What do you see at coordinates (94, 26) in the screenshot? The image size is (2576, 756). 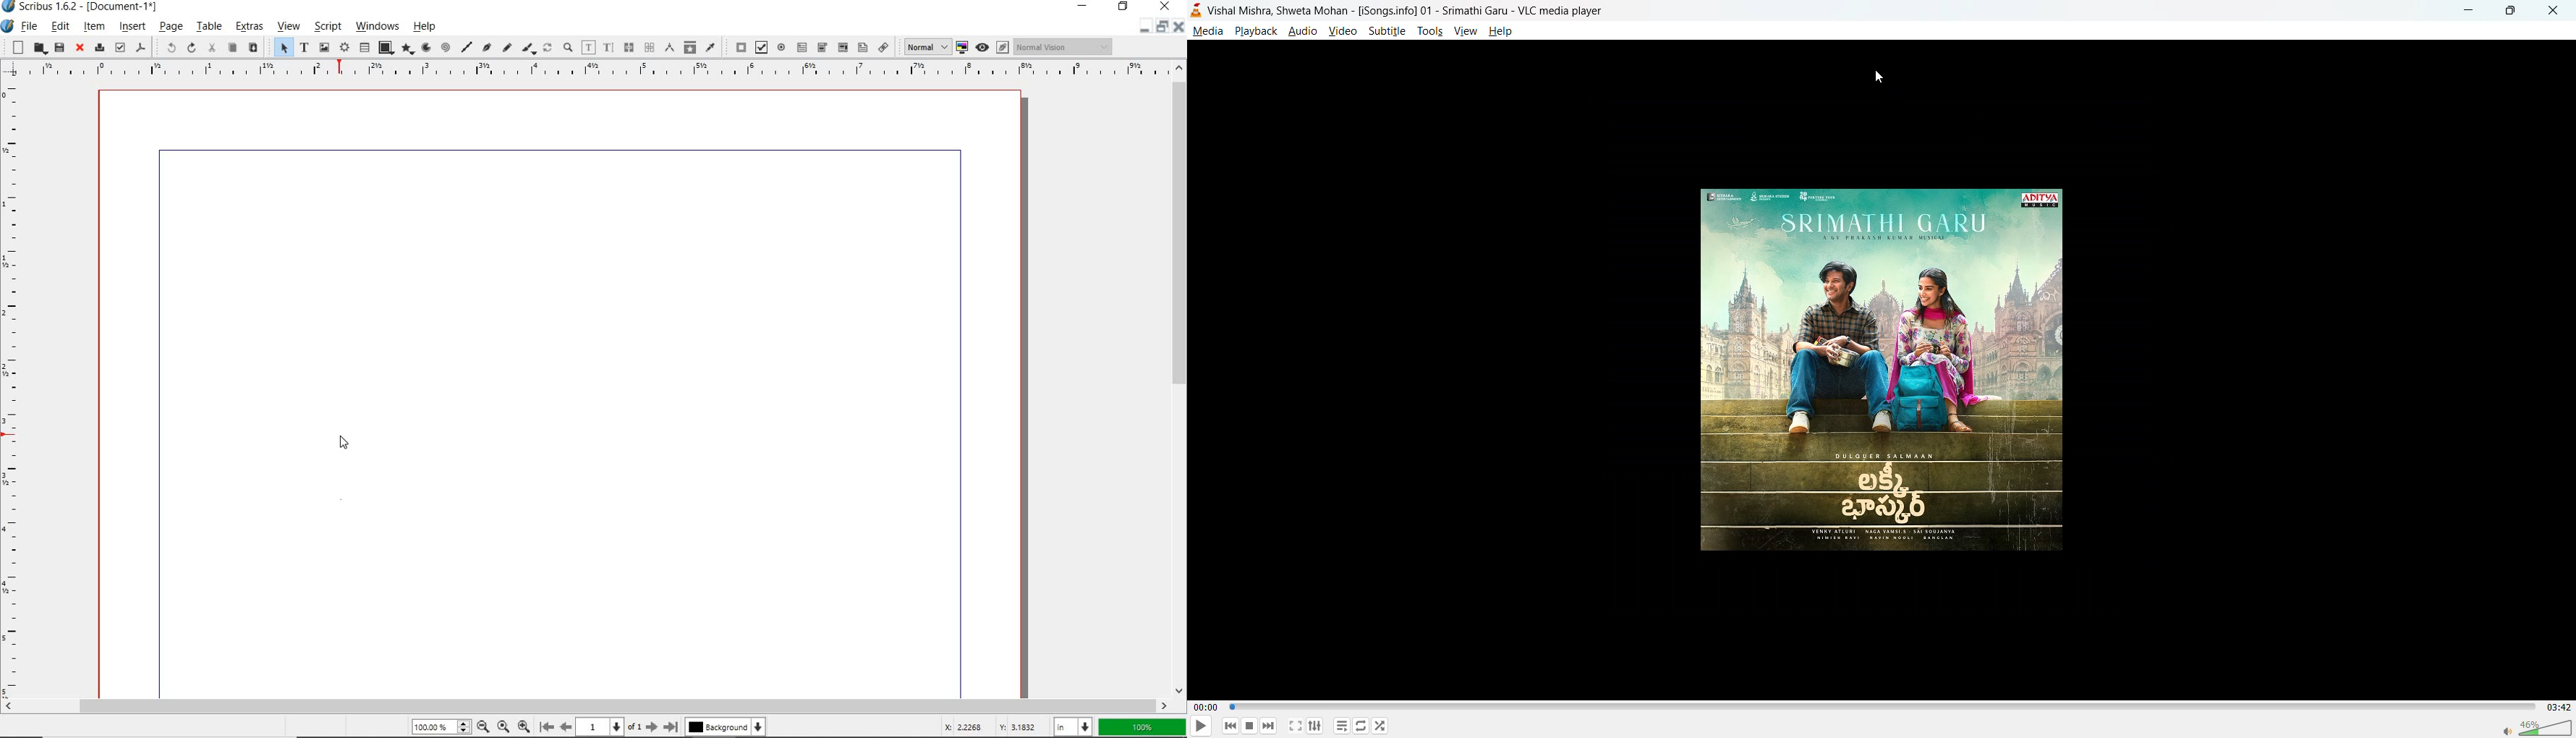 I see `item` at bounding box center [94, 26].